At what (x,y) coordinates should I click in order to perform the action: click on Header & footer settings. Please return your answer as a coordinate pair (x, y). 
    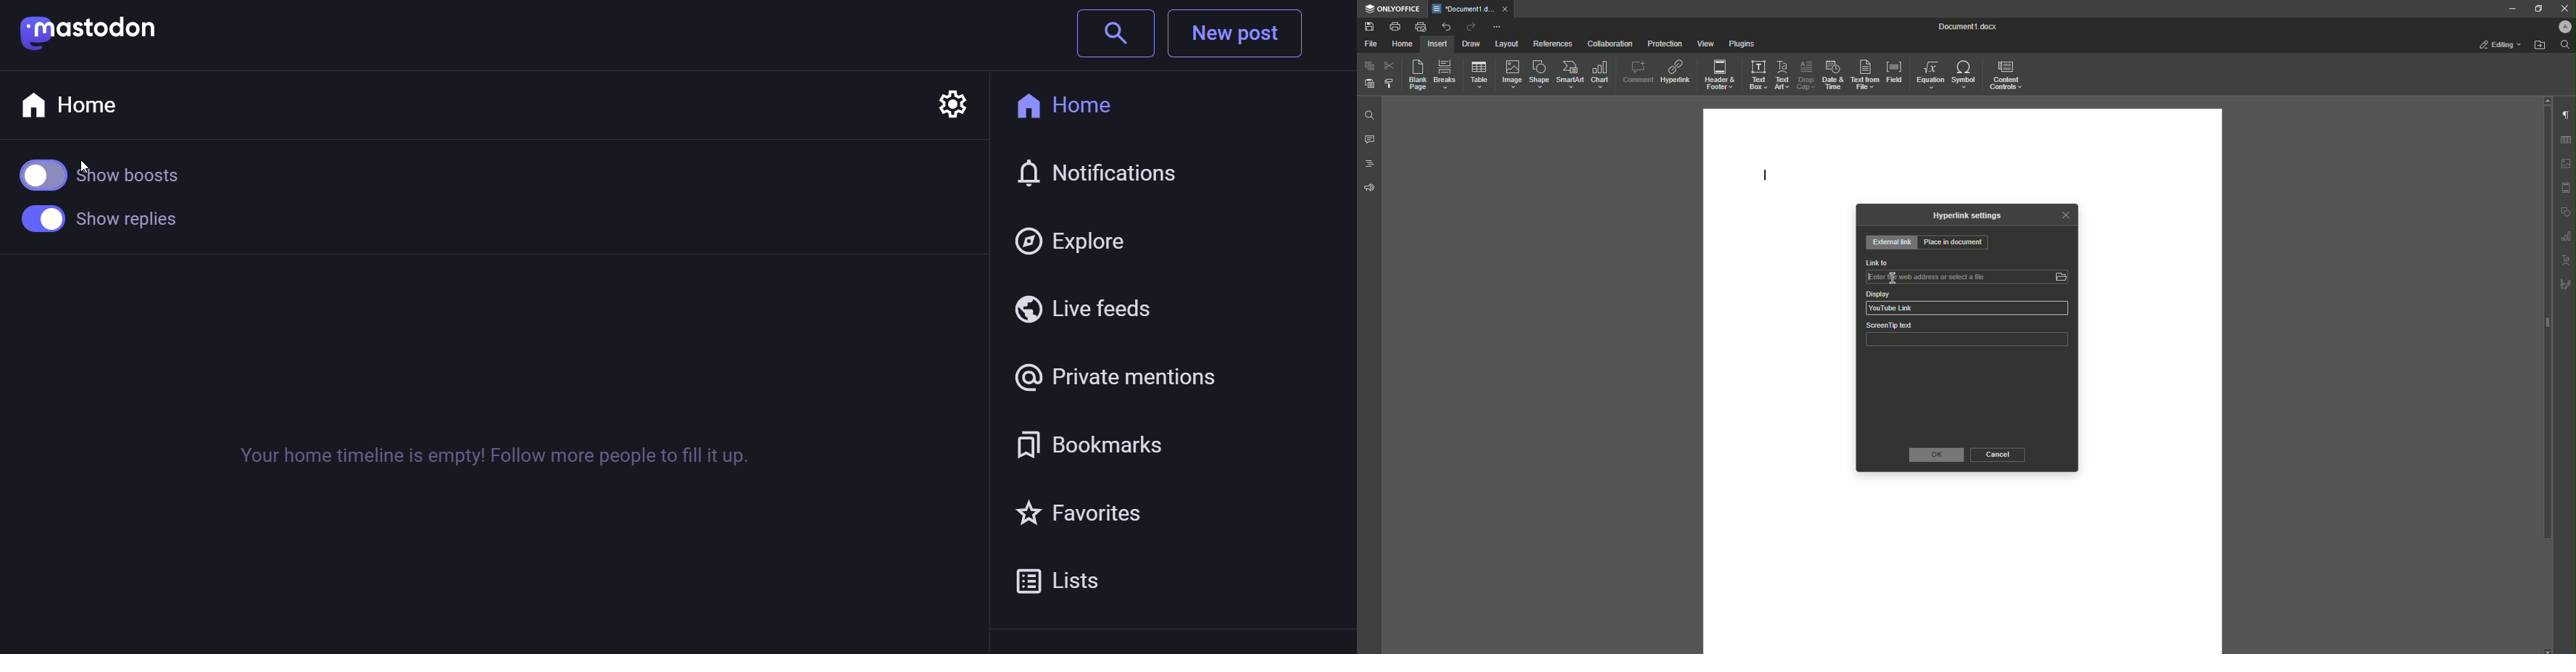
    Looking at the image, I should click on (2568, 188).